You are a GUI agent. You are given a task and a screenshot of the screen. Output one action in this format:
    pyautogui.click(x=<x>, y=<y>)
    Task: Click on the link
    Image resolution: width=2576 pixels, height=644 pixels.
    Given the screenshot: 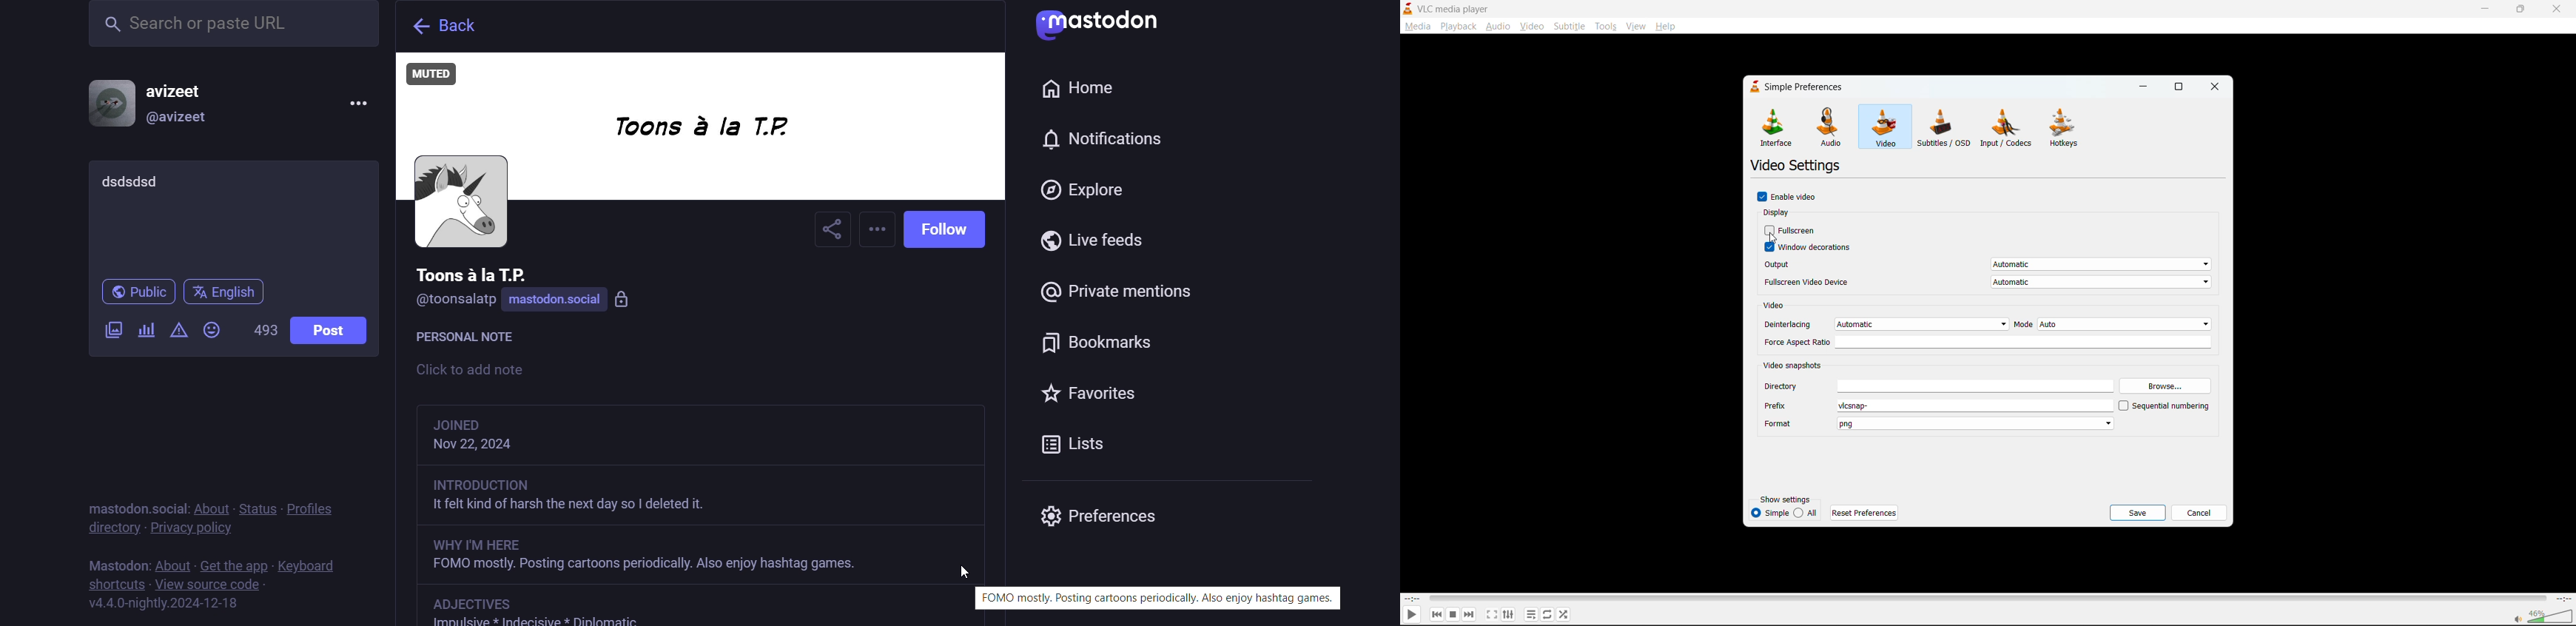 What is the action you would take?
    pyautogui.click(x=479, y=603)
    